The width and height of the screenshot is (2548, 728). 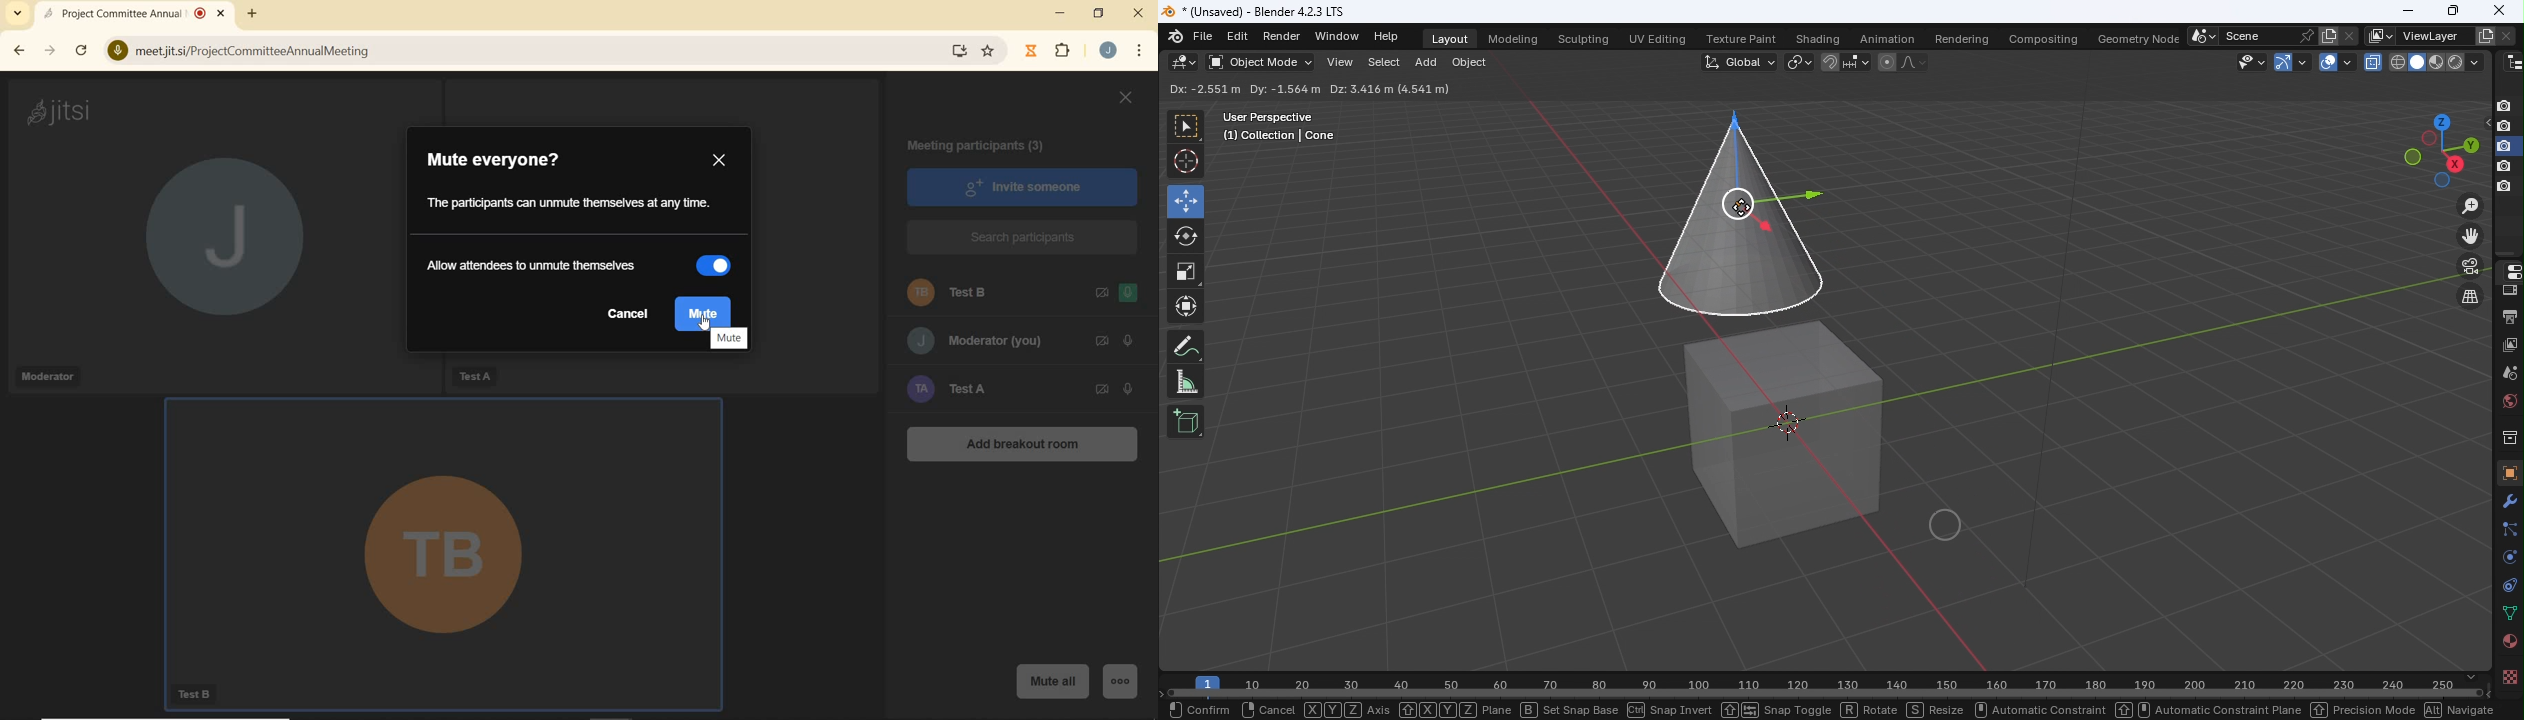 I want to click on CAMERA, so click(x=1103, y=390).